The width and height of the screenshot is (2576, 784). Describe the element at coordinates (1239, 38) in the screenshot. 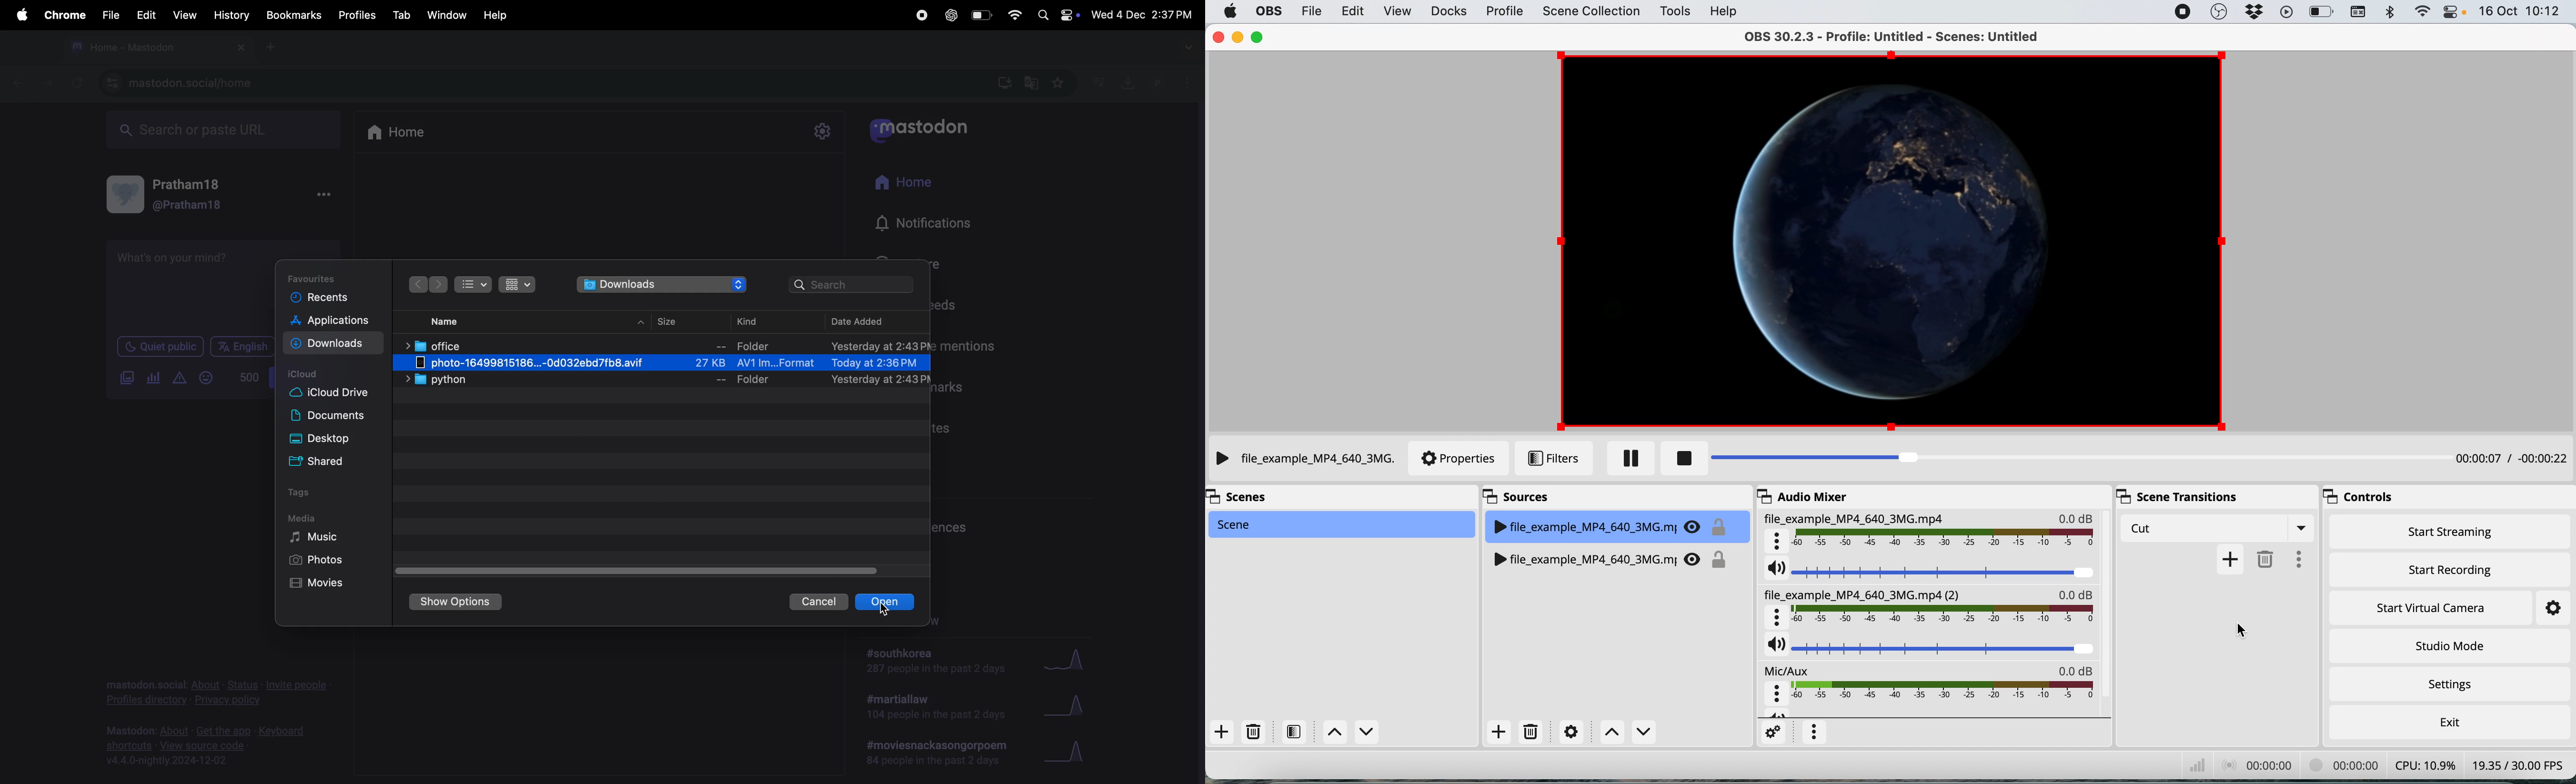

I see `minimise` at that location.